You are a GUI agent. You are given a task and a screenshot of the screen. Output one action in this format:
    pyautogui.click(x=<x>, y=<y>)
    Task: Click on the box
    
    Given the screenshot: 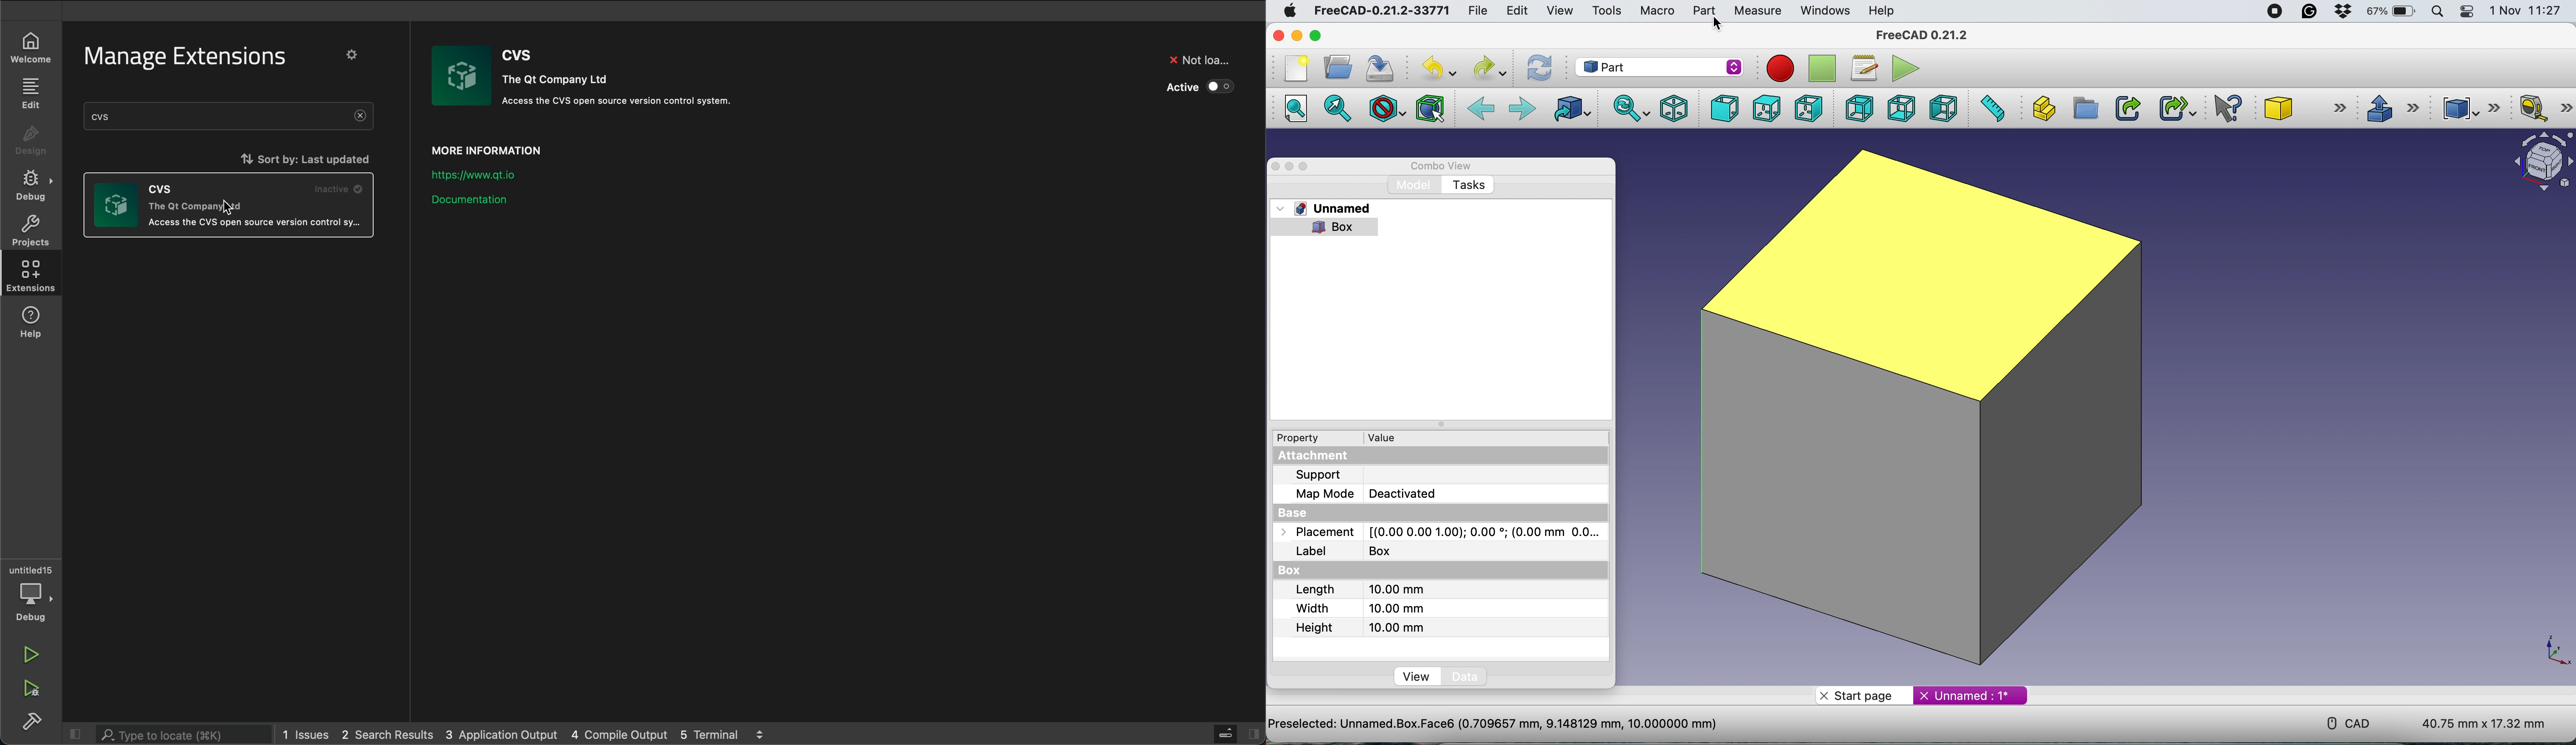 What is the action you would take?
    pyautogui.click(x=1317, y=572)
    